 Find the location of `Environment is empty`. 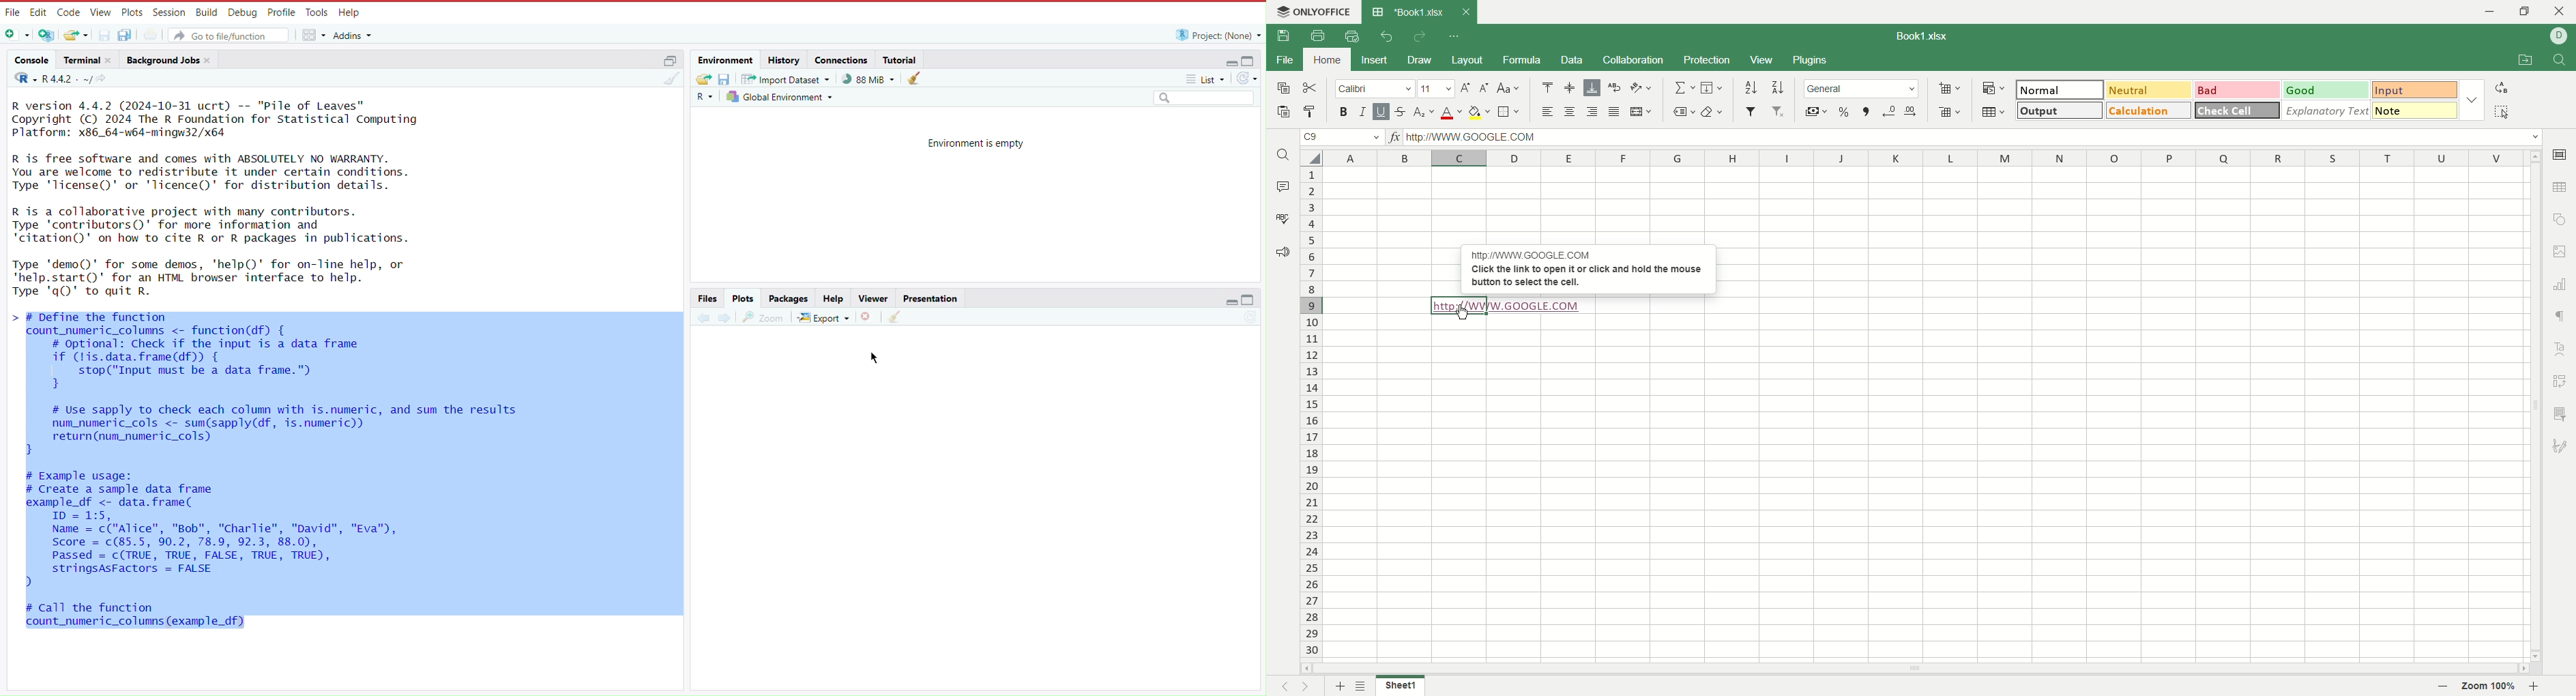

Environment is empty is located at coordinates (976, 142).